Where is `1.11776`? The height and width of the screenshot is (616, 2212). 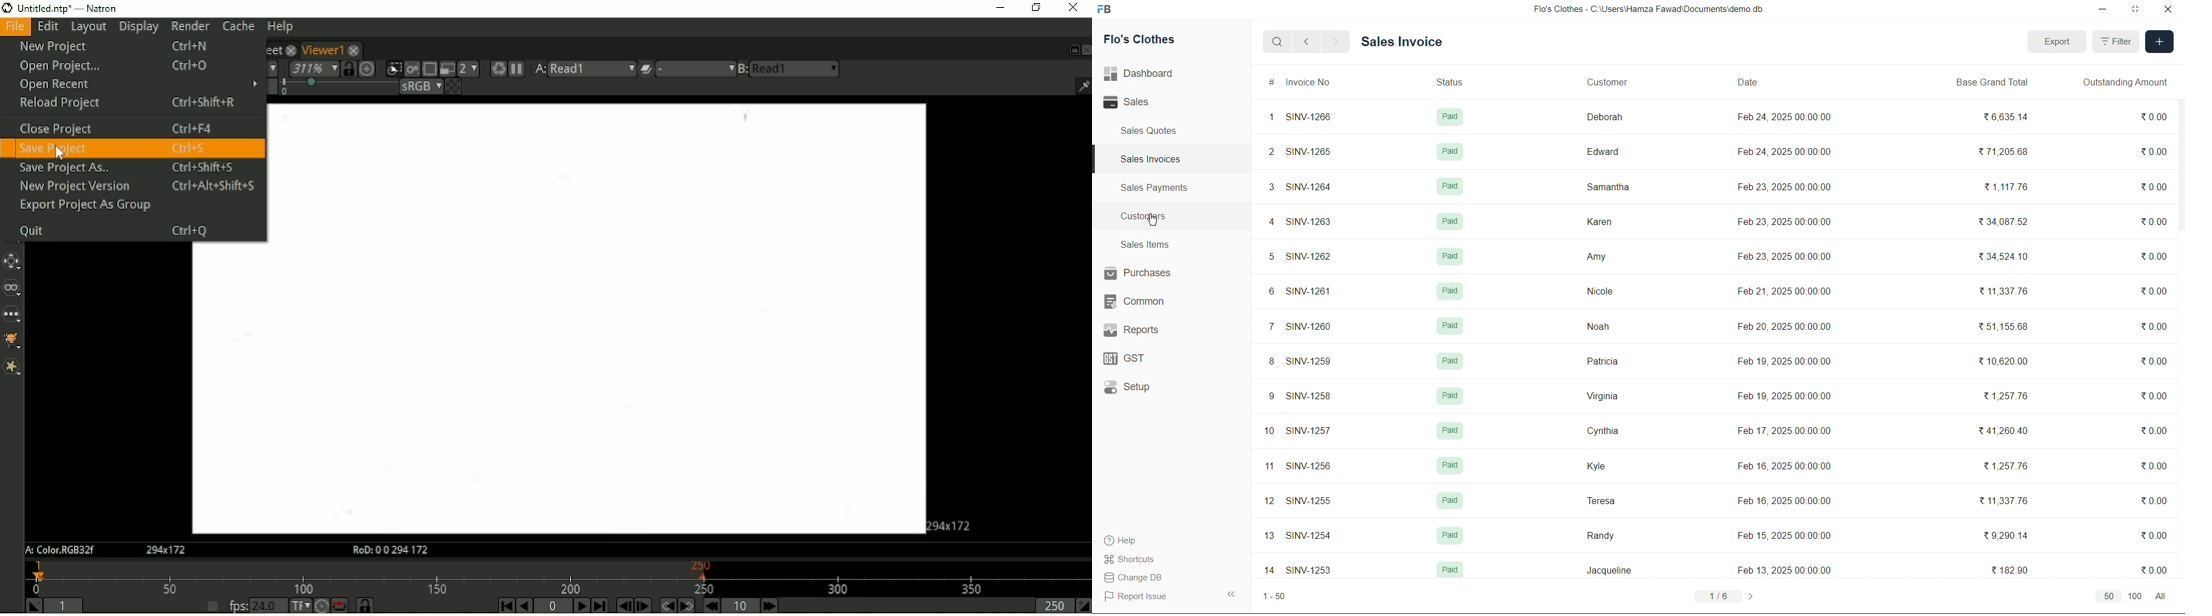
1.11776 is located at coordinates (2007, 186).